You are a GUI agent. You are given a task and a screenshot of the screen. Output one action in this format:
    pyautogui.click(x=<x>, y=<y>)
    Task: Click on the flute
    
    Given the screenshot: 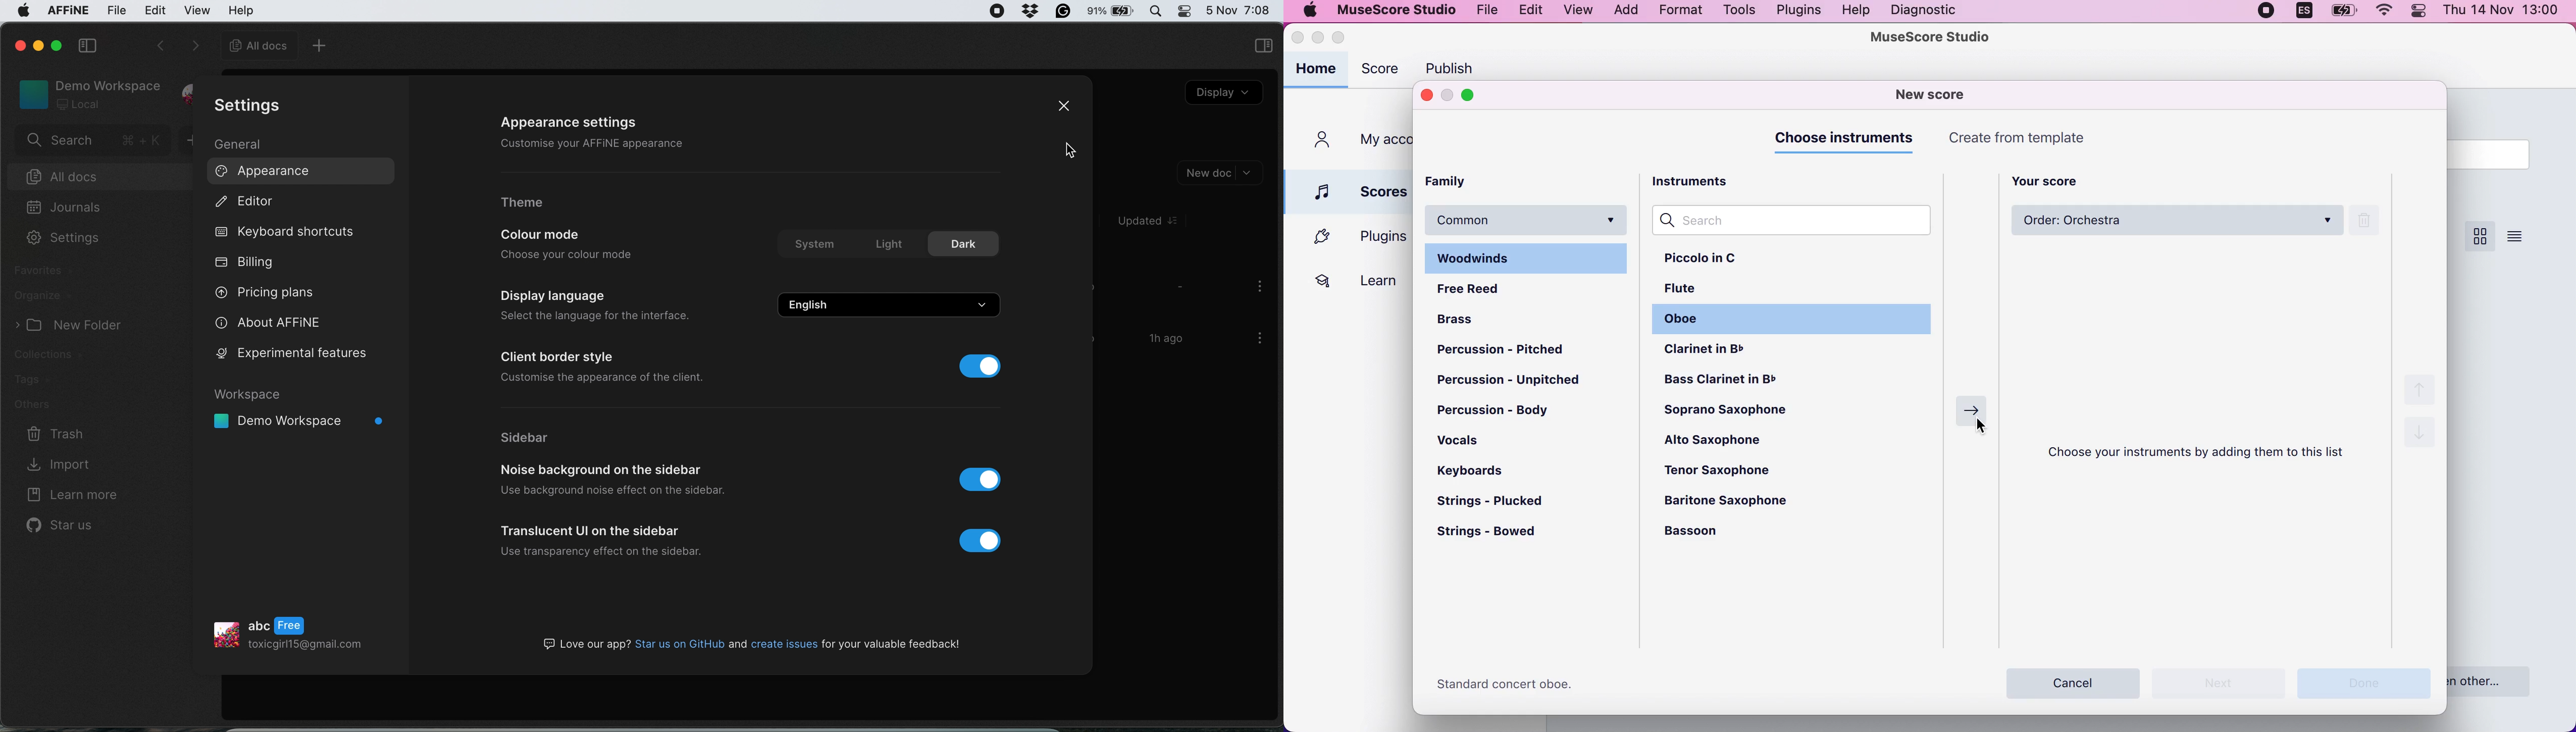 What is the action you would take?
    pyautogui.click(x=1694, y=292)
    